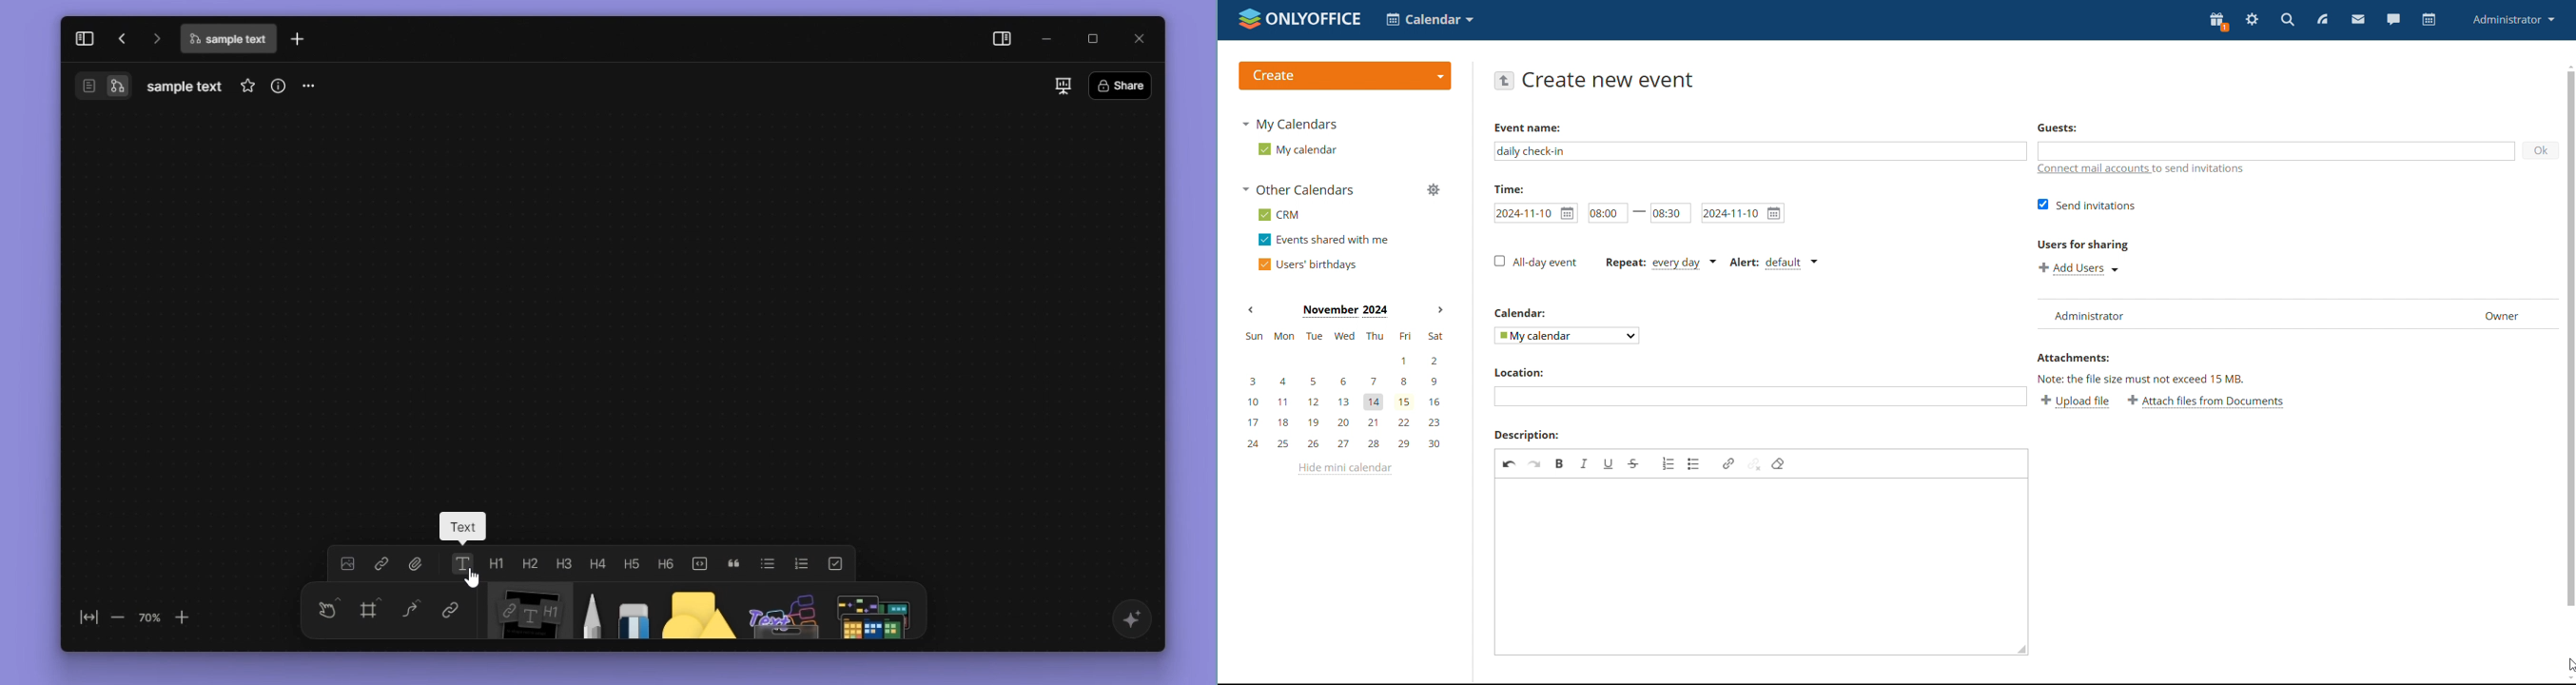  Describe the element at coordinates (833, 562) in the screenshot. I see `to do list` at that location.